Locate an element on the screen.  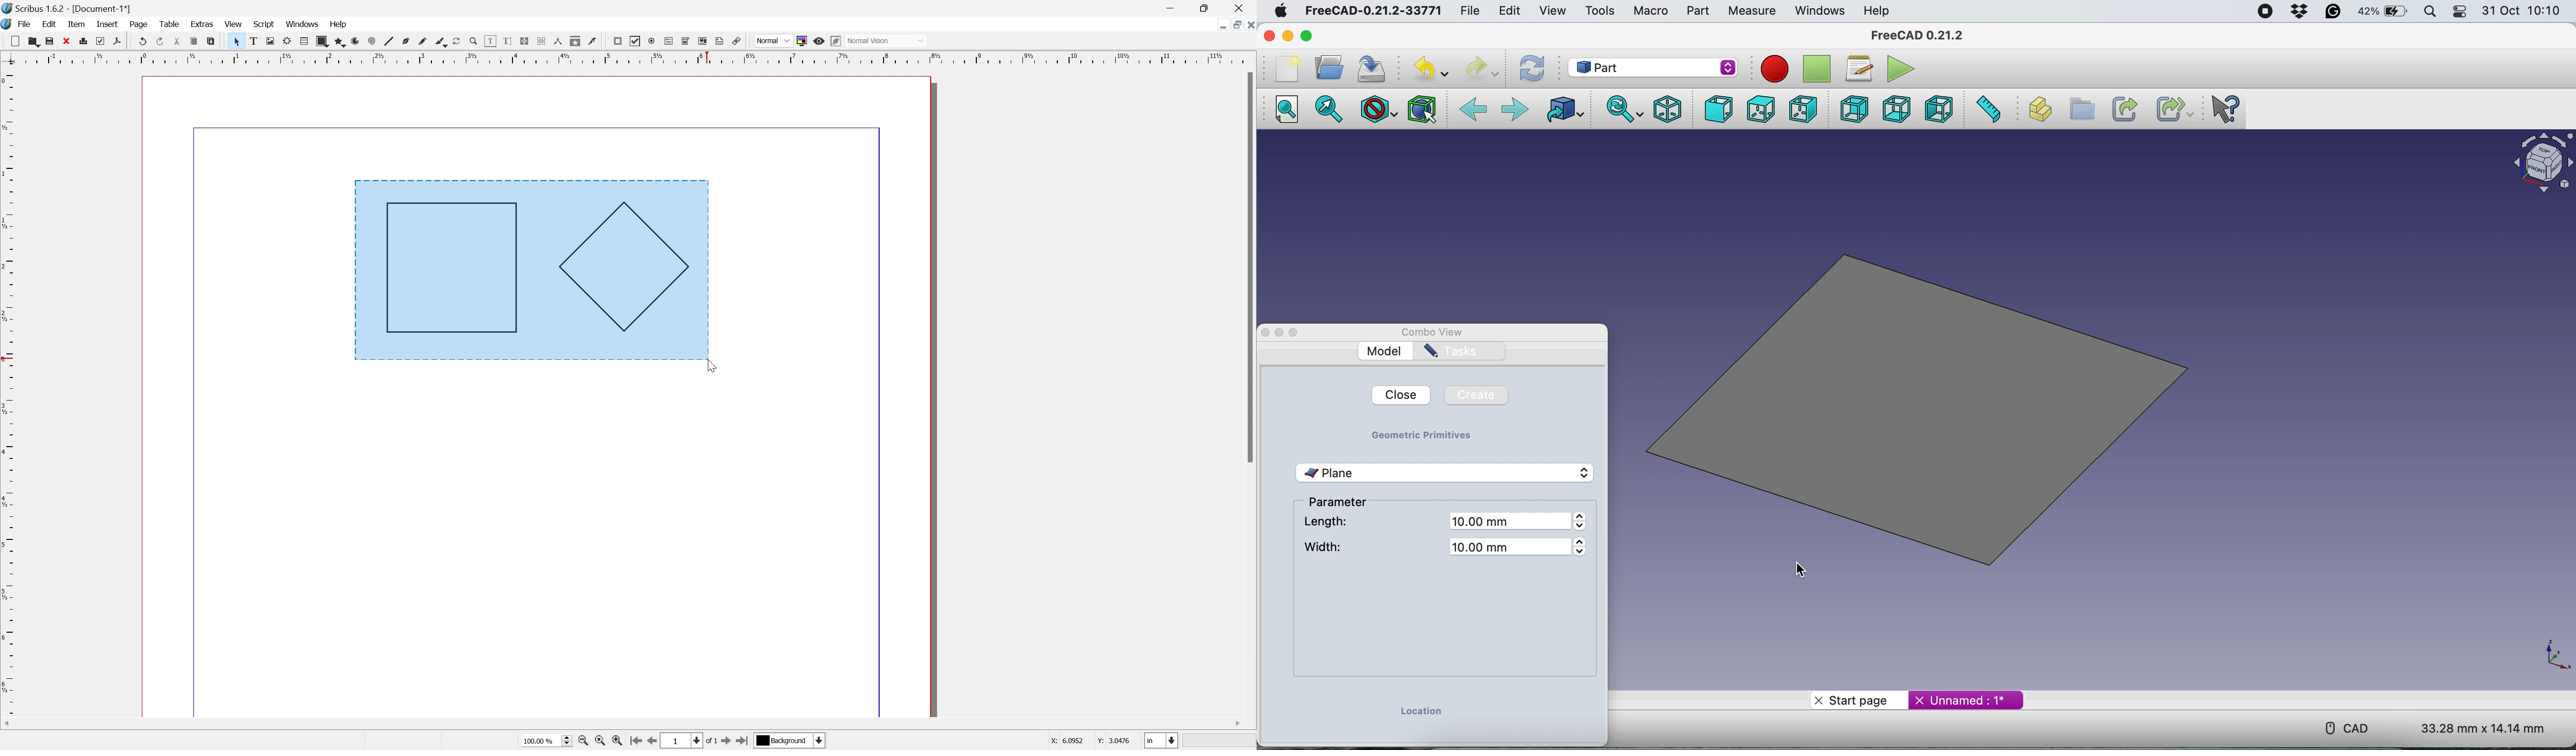
insert is located at coordinates (107, 23).